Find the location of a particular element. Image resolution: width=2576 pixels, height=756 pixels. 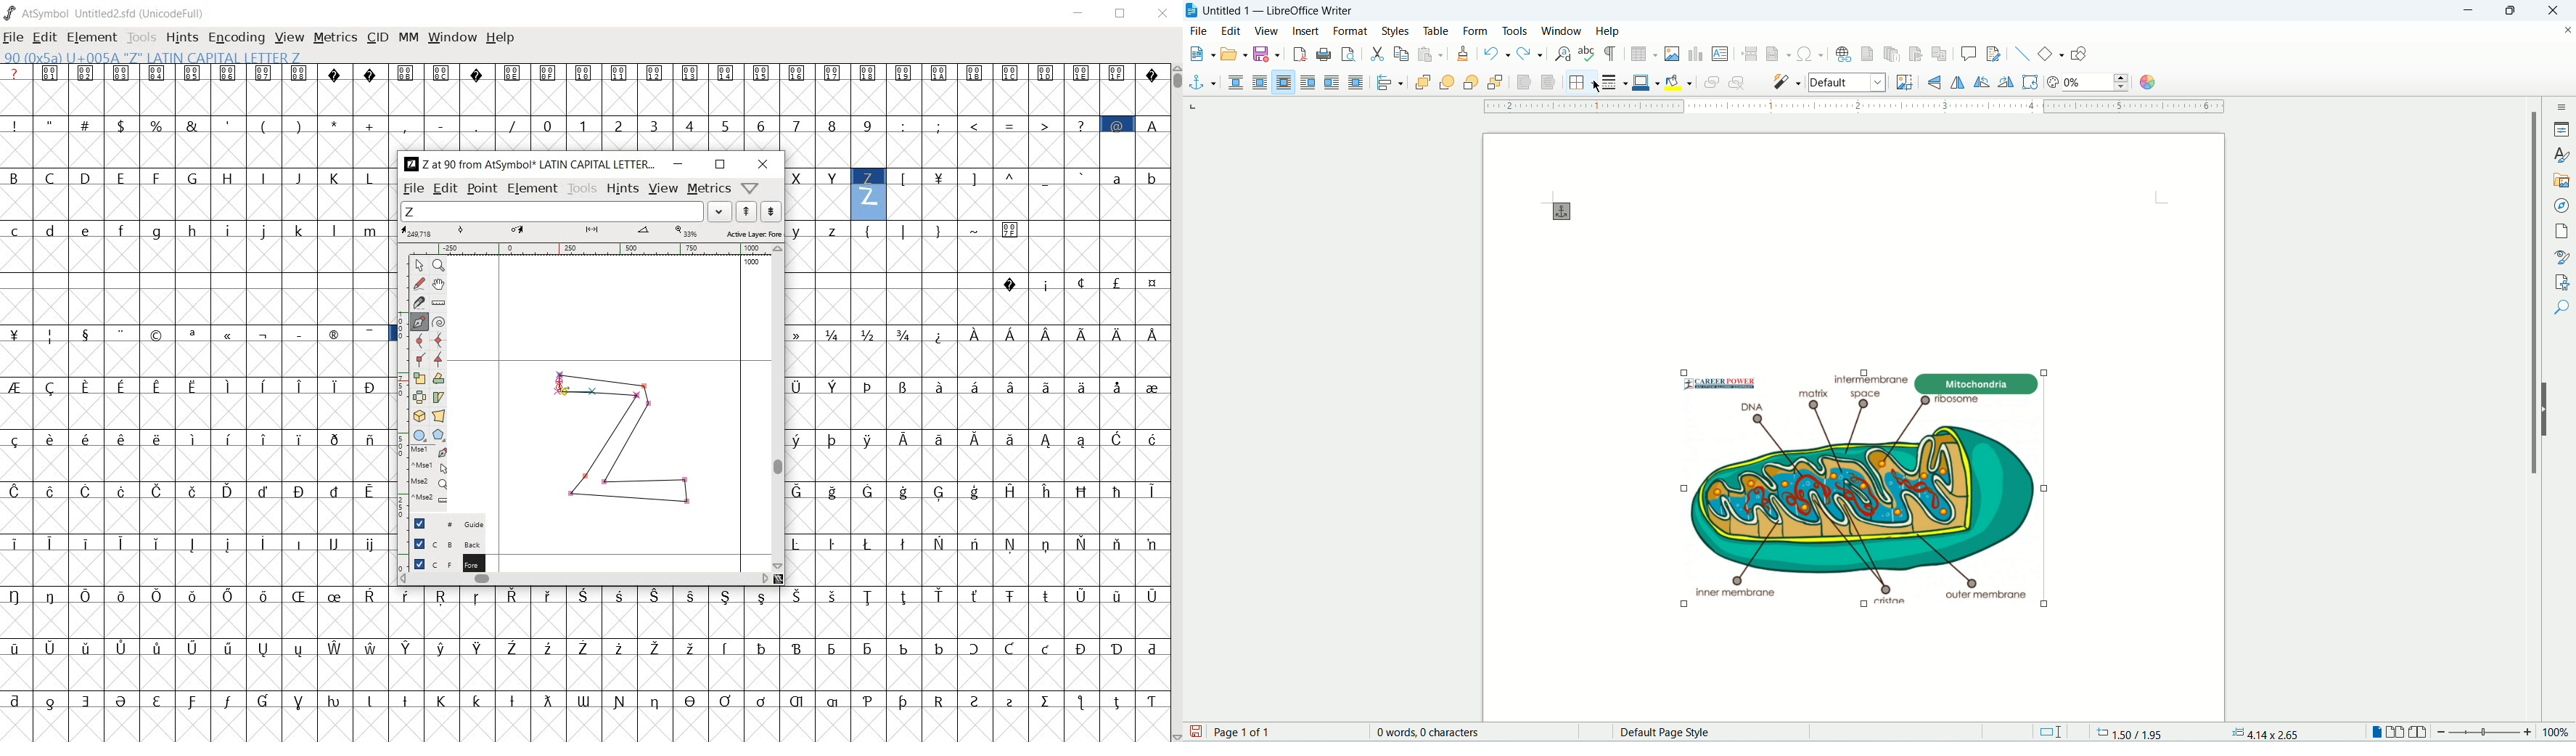

Add a corner point is located at coordinates (437, 359).